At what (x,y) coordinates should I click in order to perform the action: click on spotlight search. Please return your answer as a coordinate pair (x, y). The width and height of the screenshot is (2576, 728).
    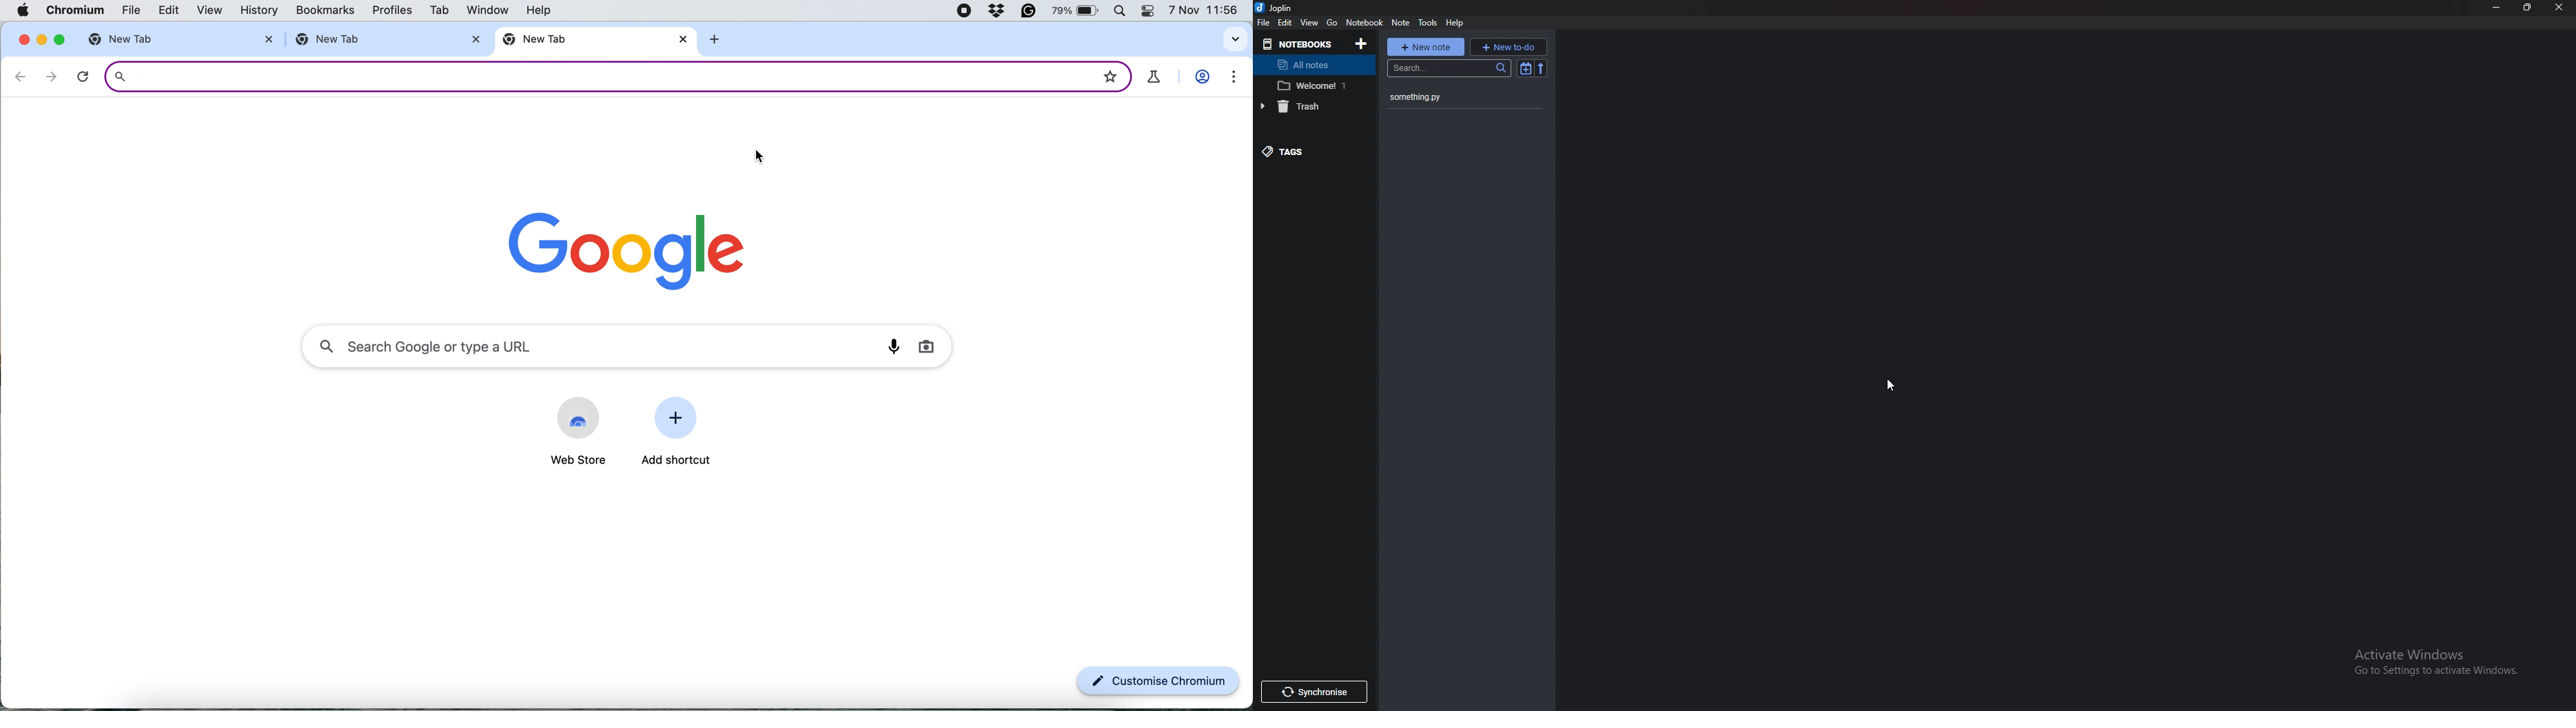
    Looking at the image, I should click on (1122, 11).